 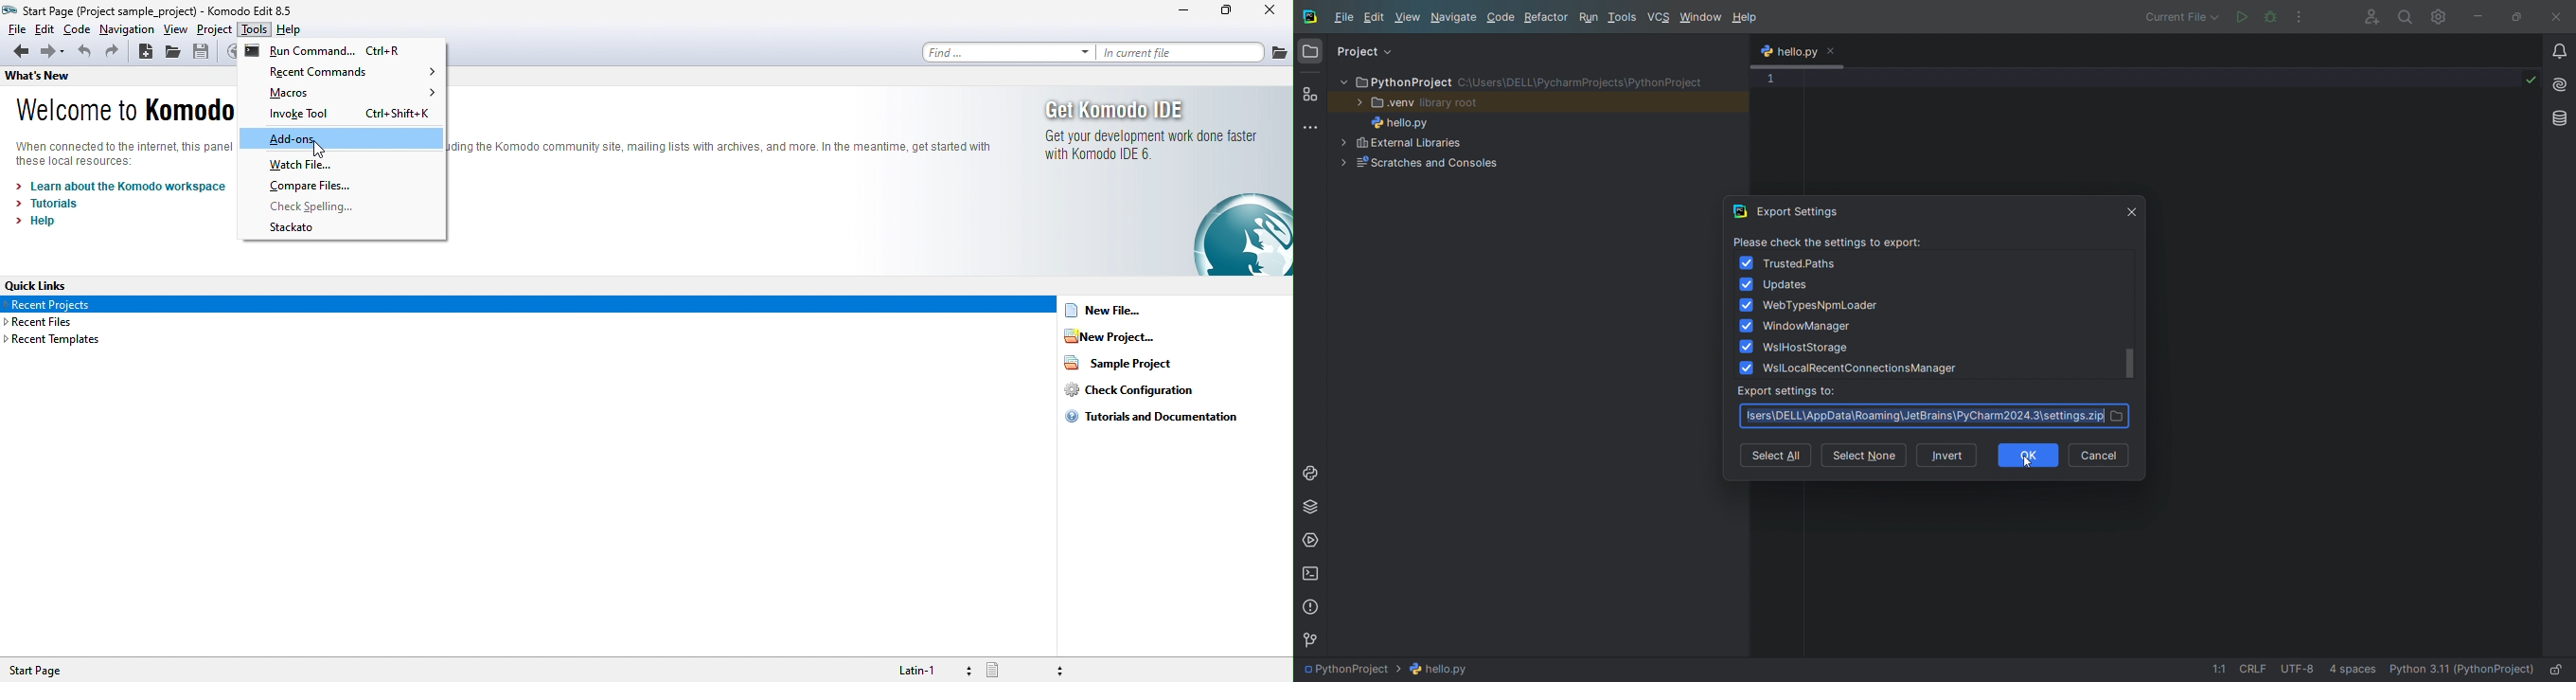 What do you see at coordinates (2130, 362) in the screenshot?
I see `scrollbar` at bounding box center [2130, 362].